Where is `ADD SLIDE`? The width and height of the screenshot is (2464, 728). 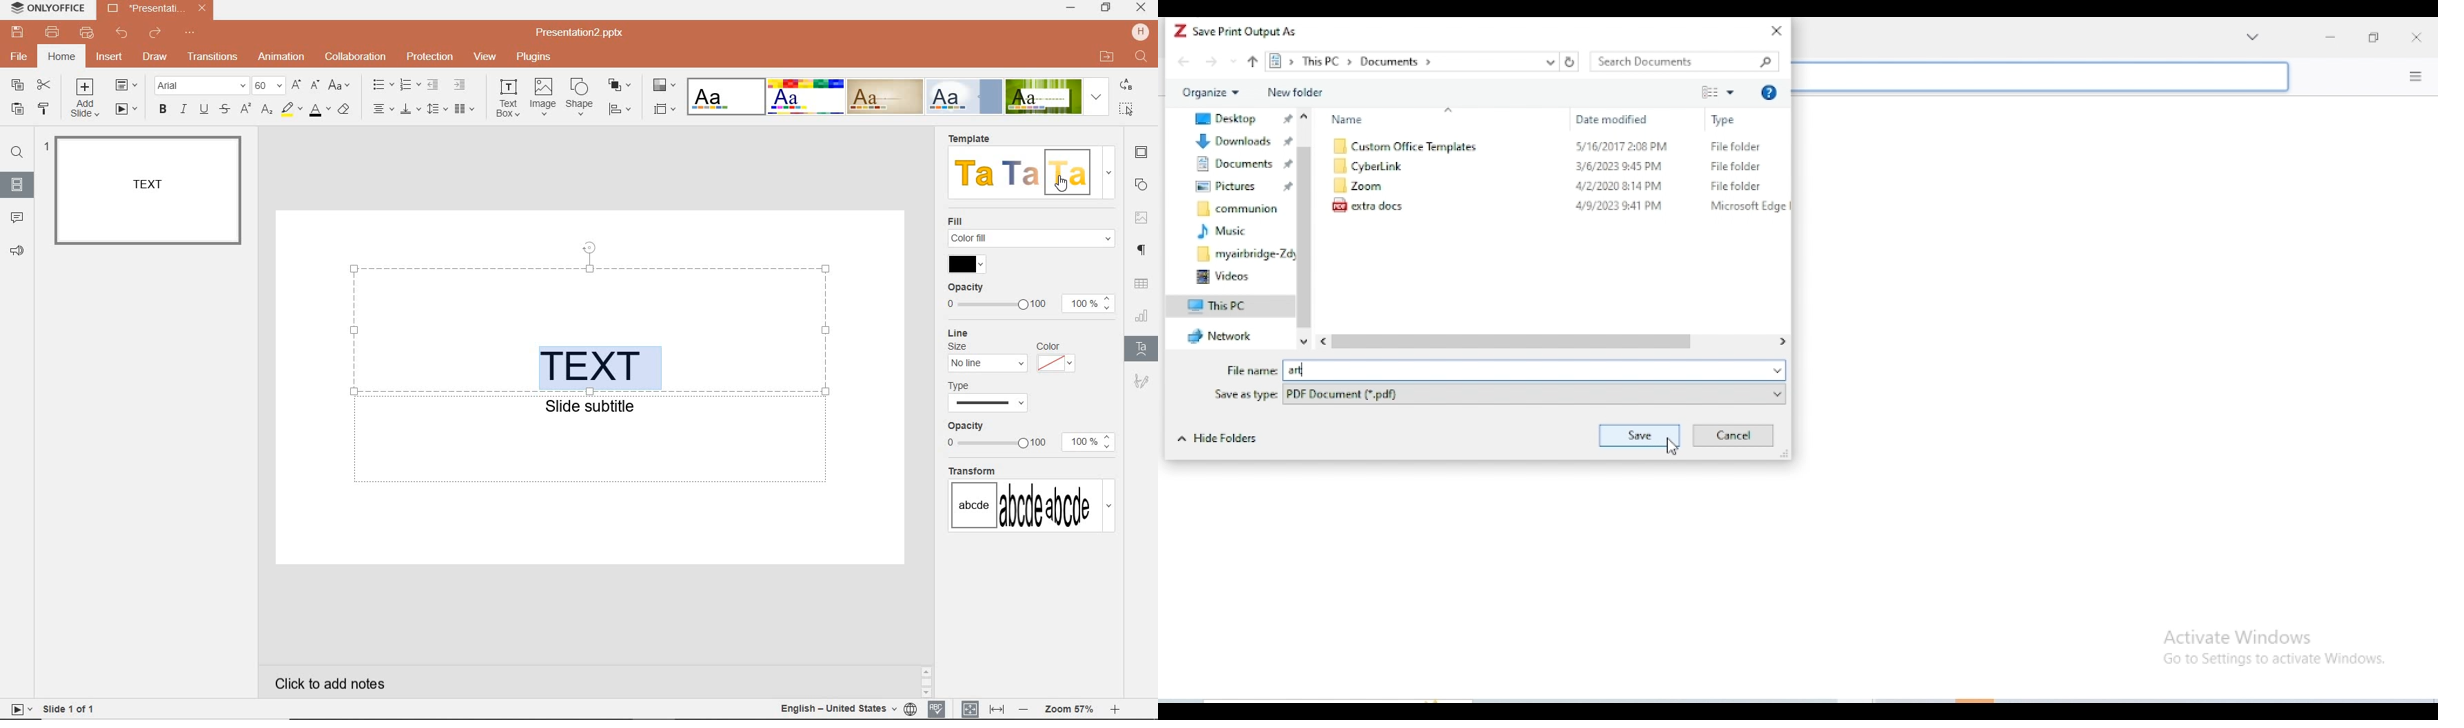
ADD SLIDE is located at coordinates (88, 98).